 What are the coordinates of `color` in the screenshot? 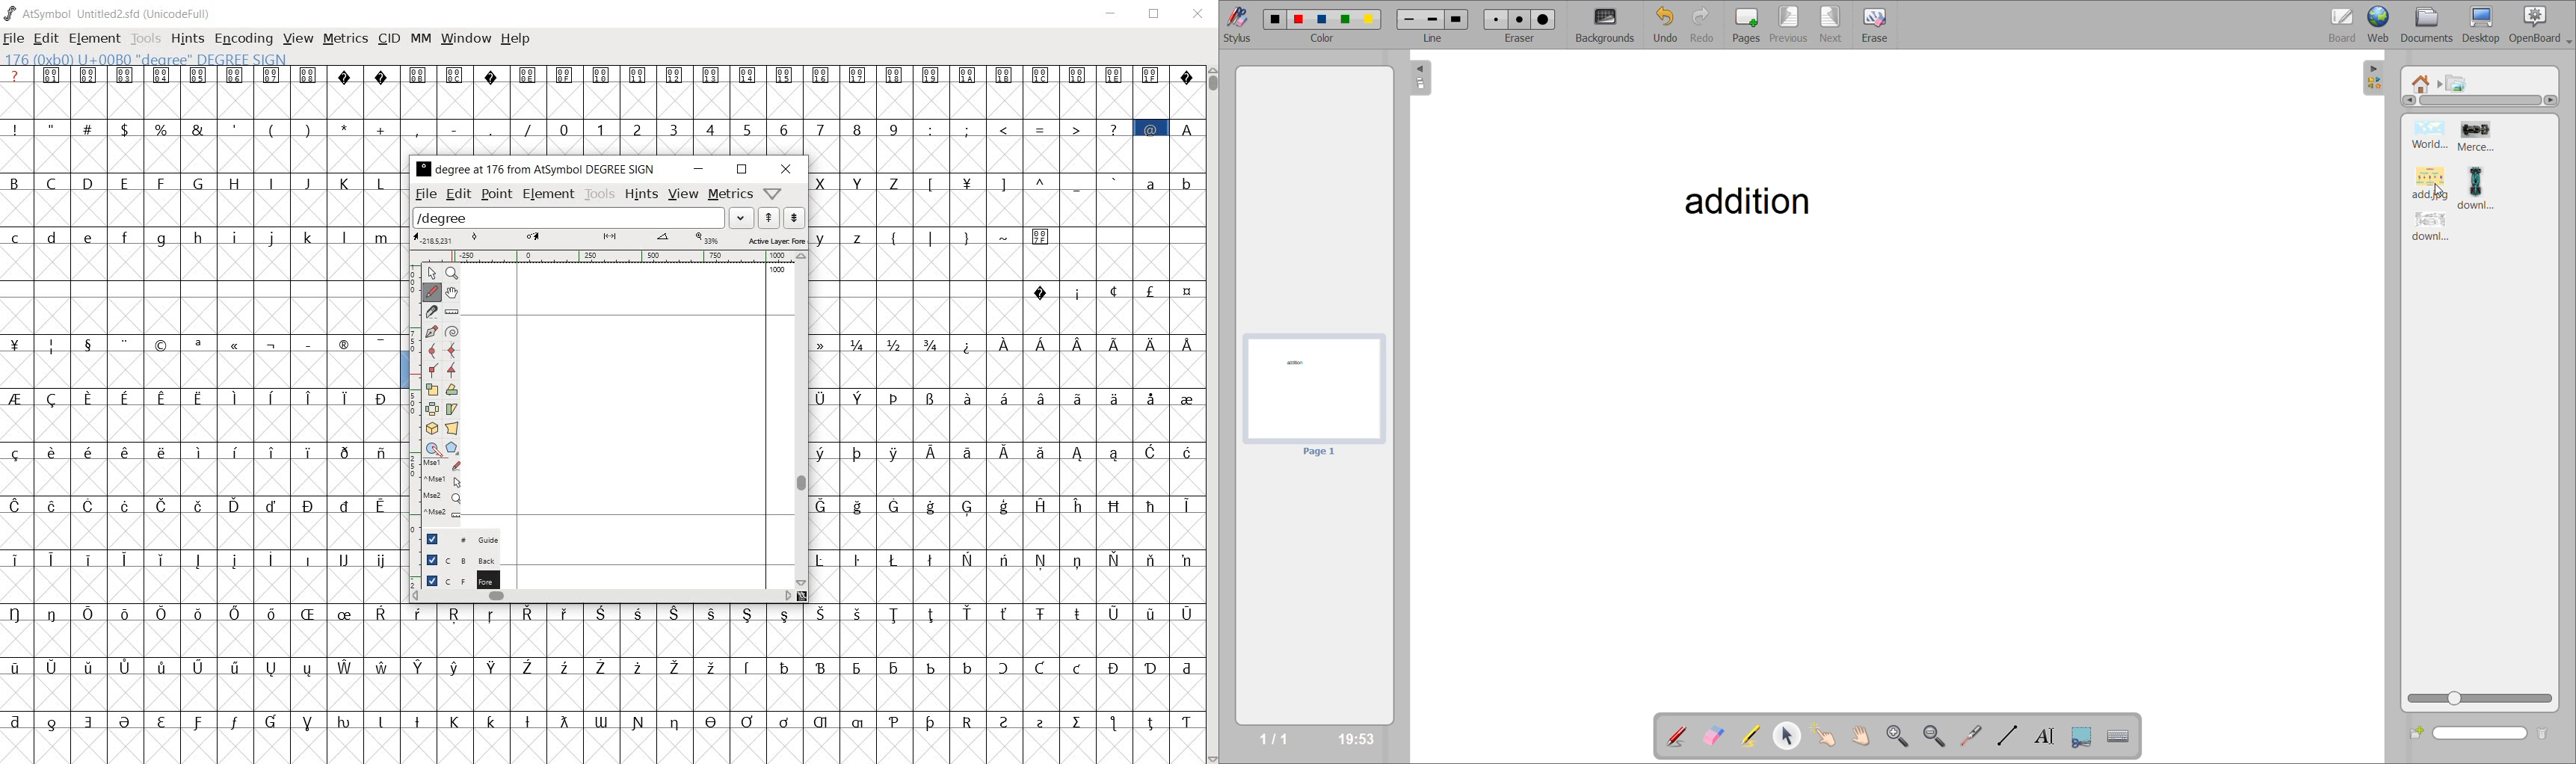 It's located at (1323, 39).